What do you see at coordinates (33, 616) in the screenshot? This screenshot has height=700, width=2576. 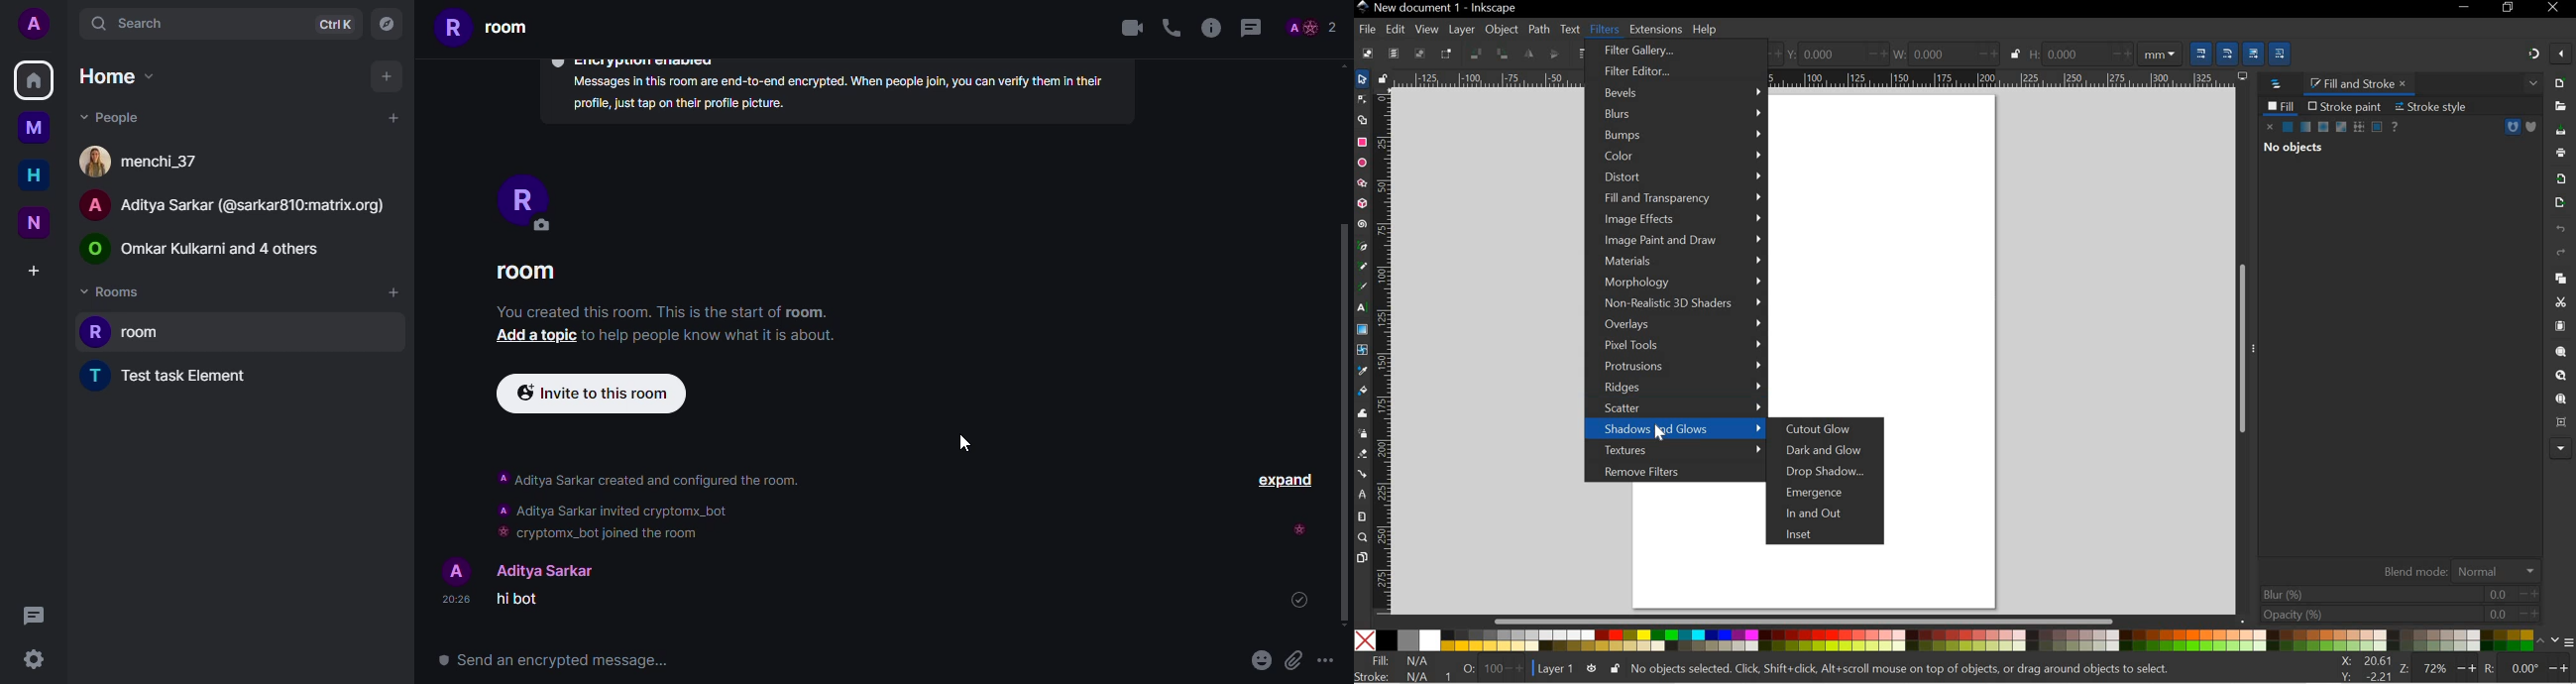 I see `threads` at bounding box center [33, 616].